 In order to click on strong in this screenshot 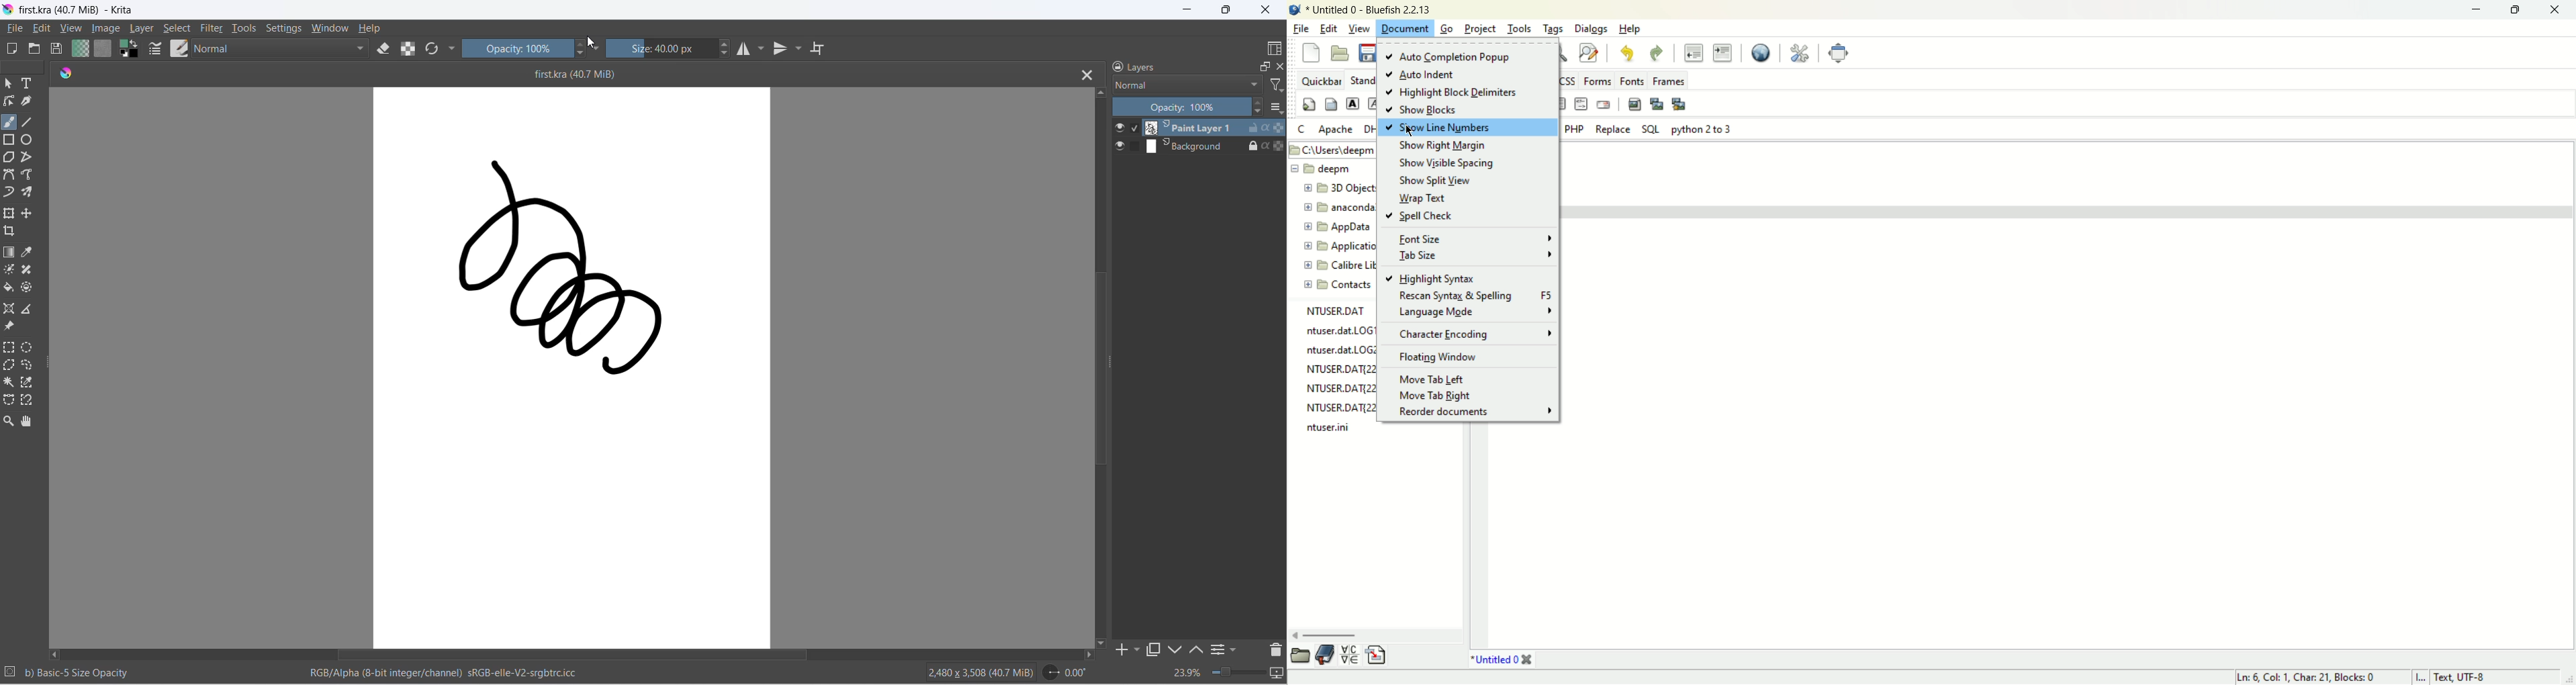, I will do `click(1351, 102)`.